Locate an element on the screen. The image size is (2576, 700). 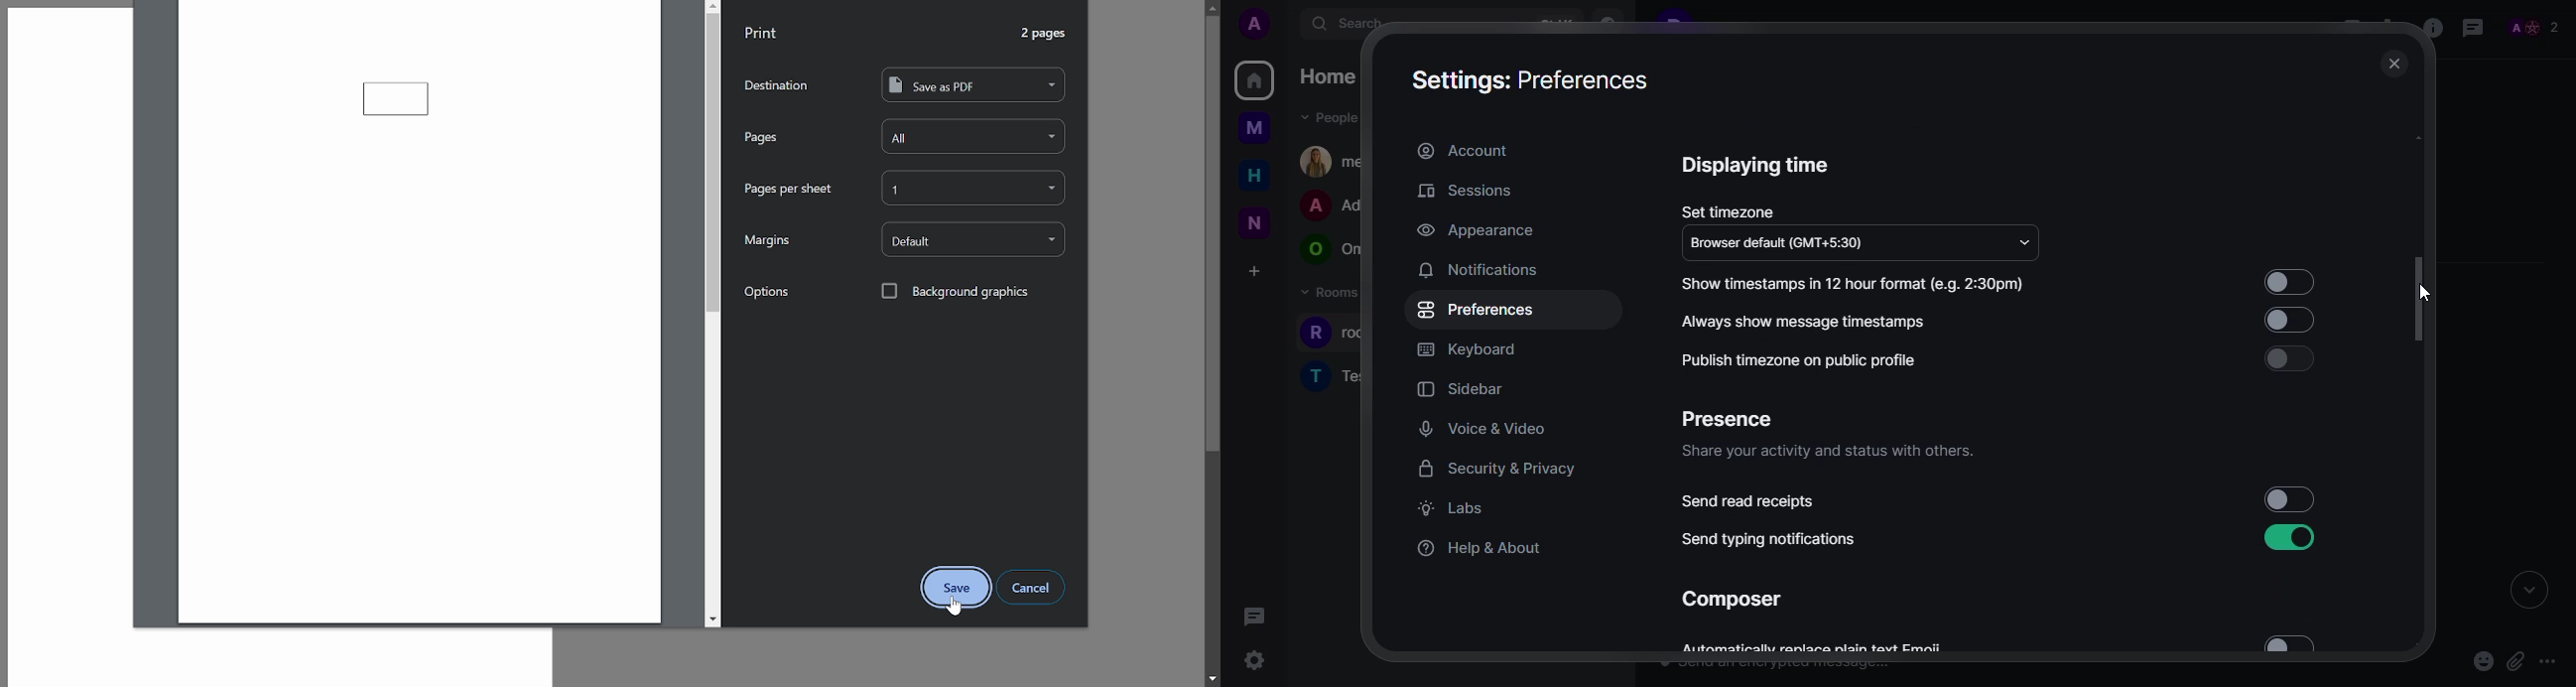
Toggle button is located at coordinates (2289, 283).